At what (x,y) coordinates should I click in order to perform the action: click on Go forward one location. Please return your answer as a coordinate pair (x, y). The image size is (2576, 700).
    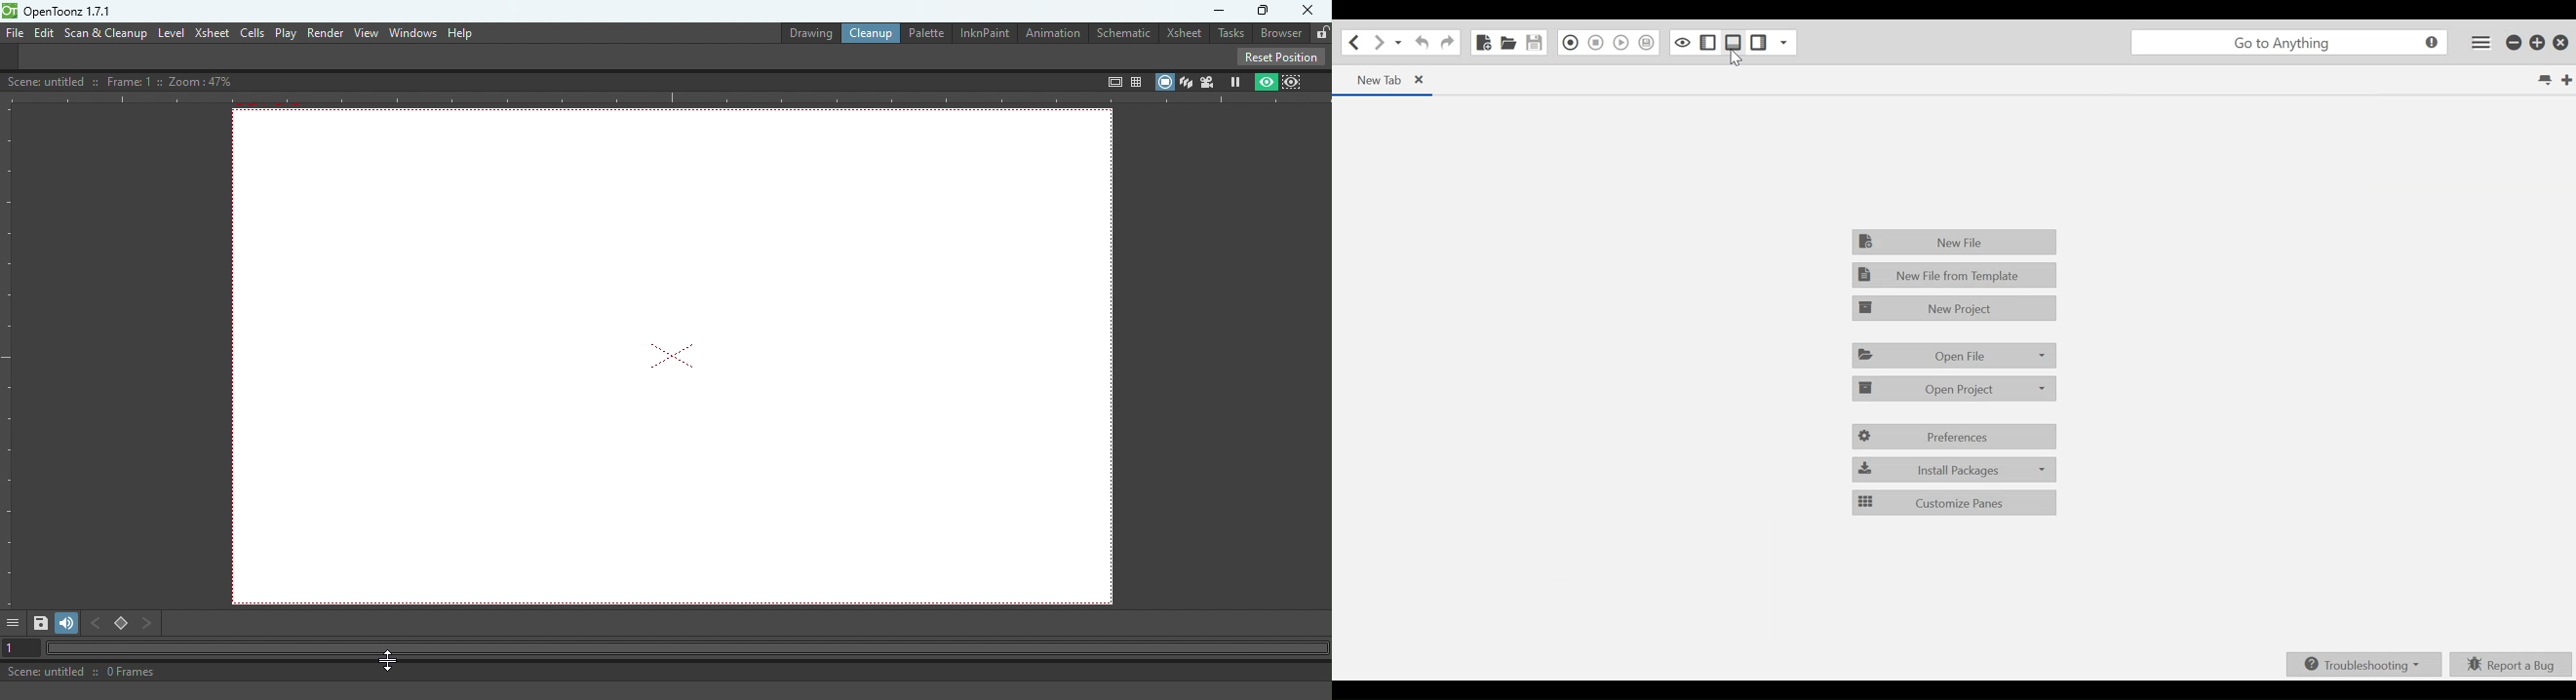
    Looking at the image, I should click on (1378, 41).